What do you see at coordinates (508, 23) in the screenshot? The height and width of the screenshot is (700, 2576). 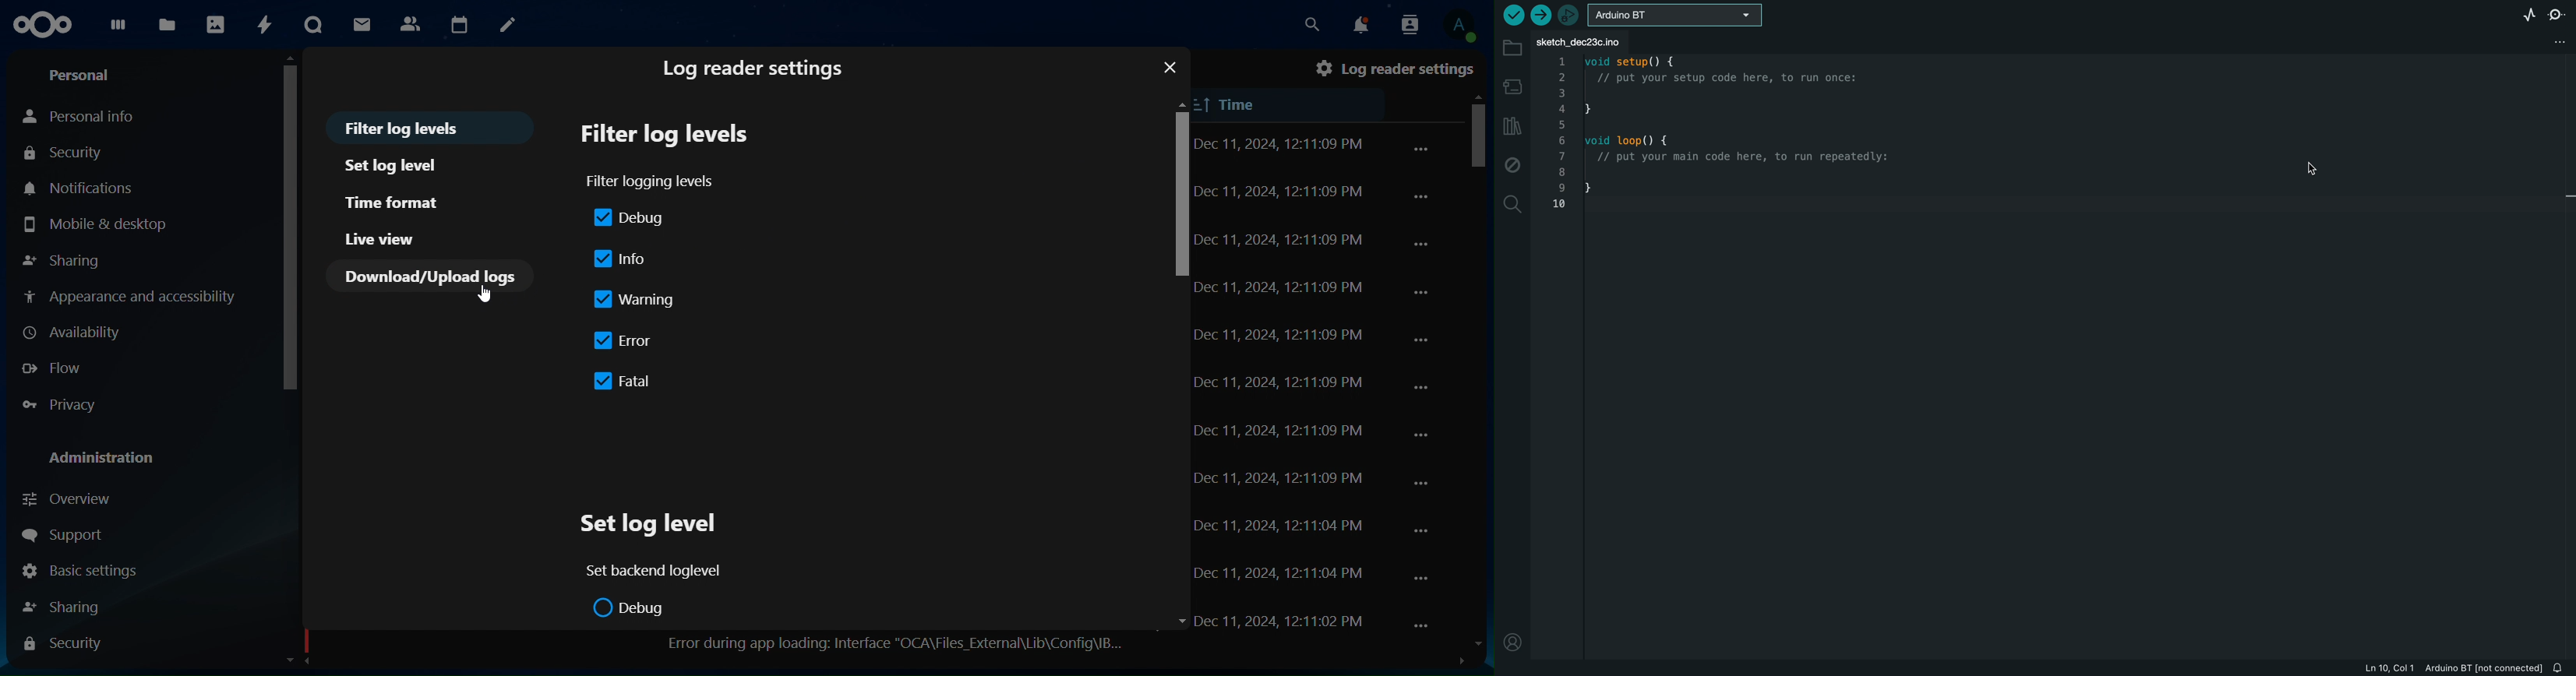 I see `notes` at bounding box center [508, 23].